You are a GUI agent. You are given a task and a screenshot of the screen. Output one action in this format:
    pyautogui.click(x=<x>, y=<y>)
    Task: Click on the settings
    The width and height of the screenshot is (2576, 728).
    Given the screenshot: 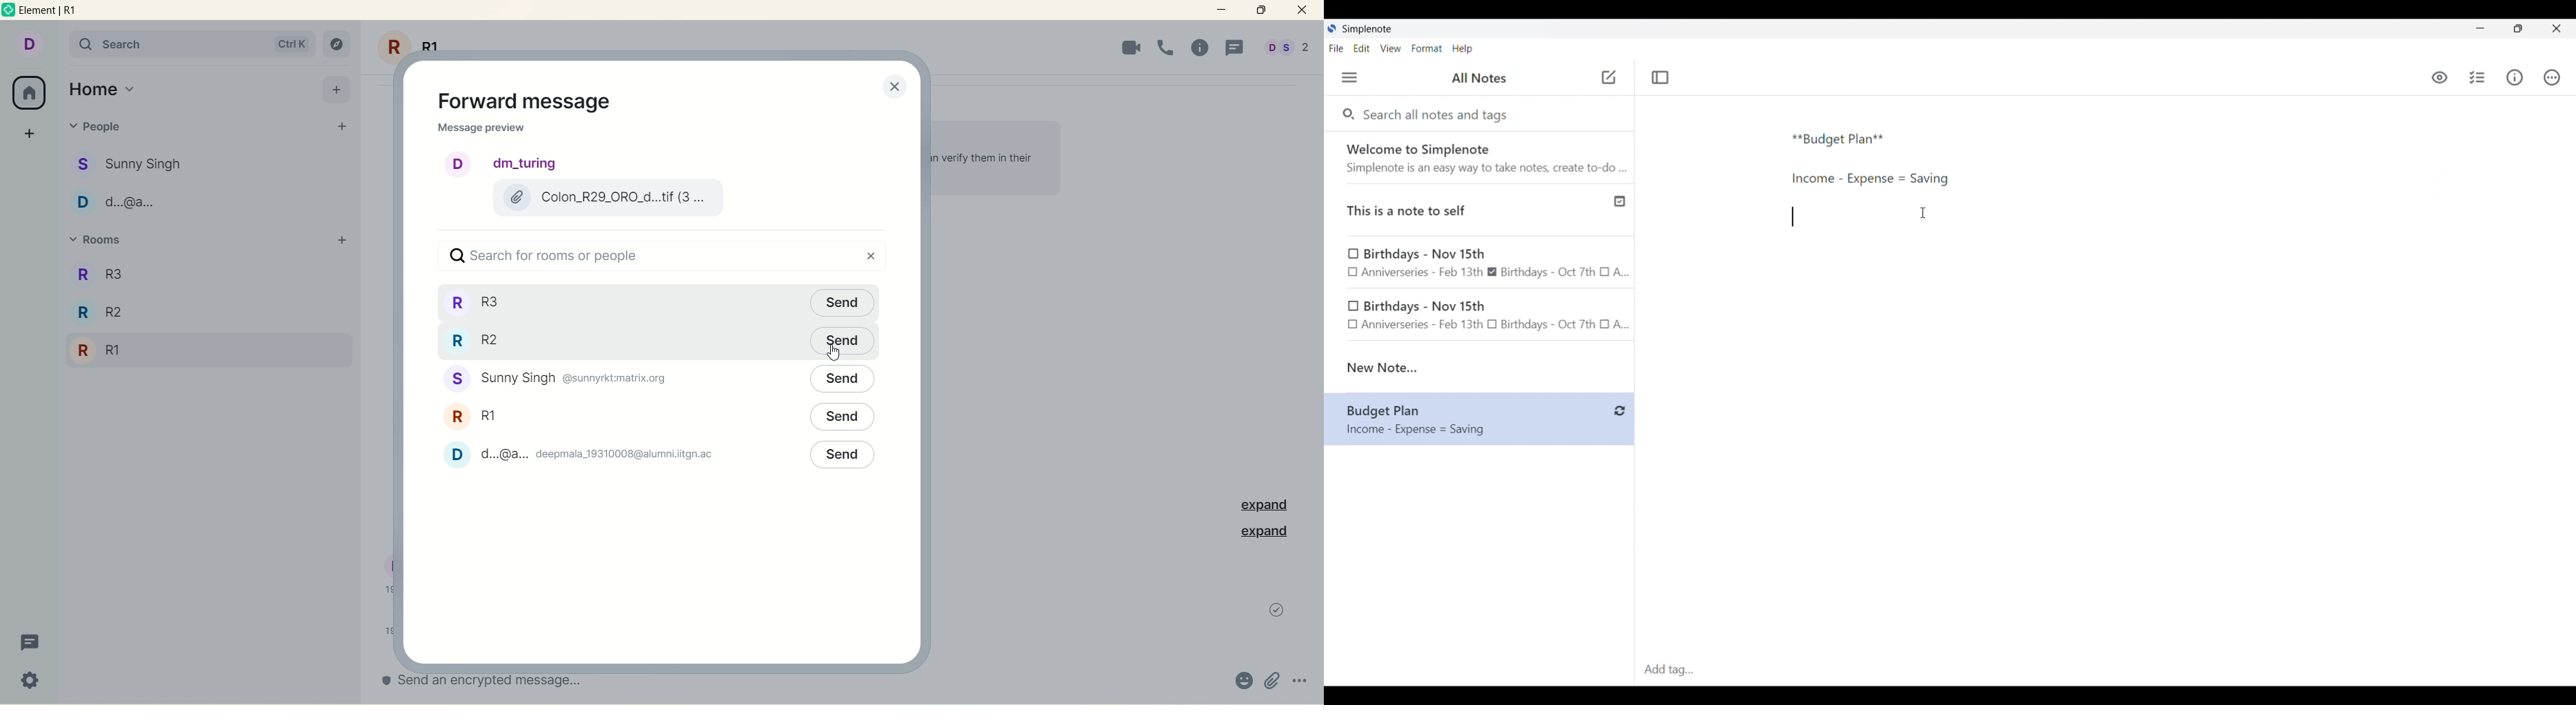 What is the action you would take?
    pyautogui.click(x=32, y=682)
    